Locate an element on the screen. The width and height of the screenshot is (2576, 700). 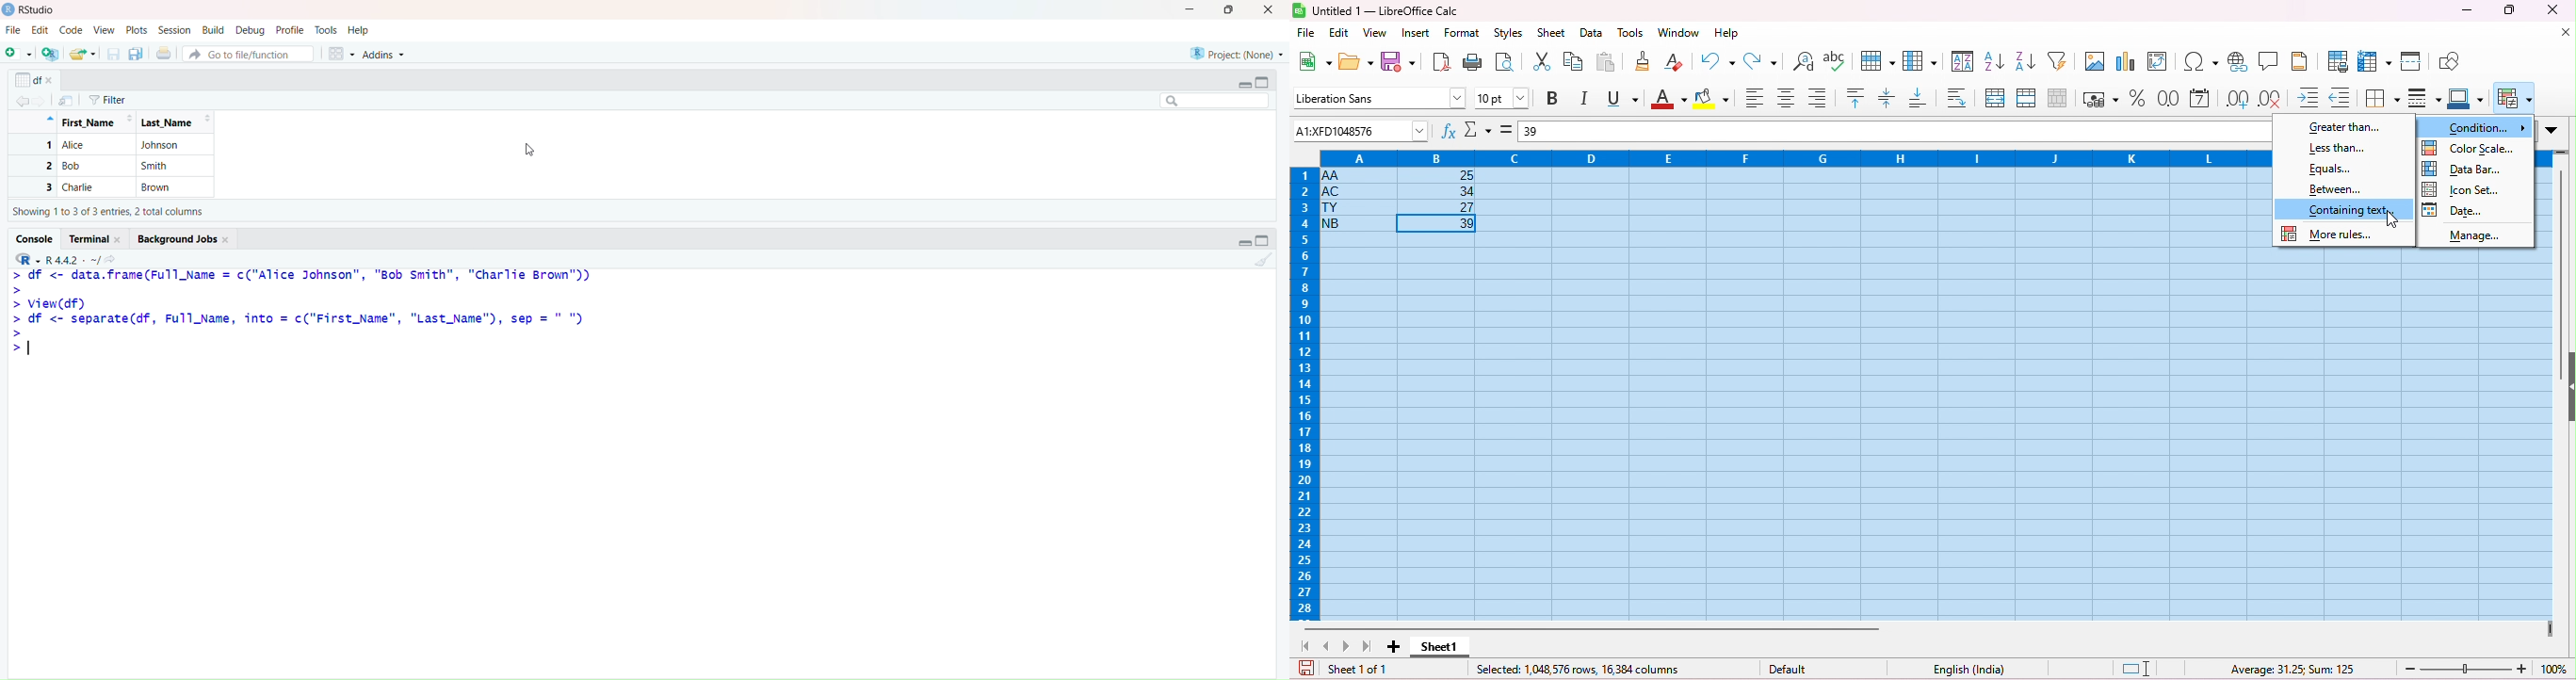
View the current working directory is located at coordinates (116, 258).